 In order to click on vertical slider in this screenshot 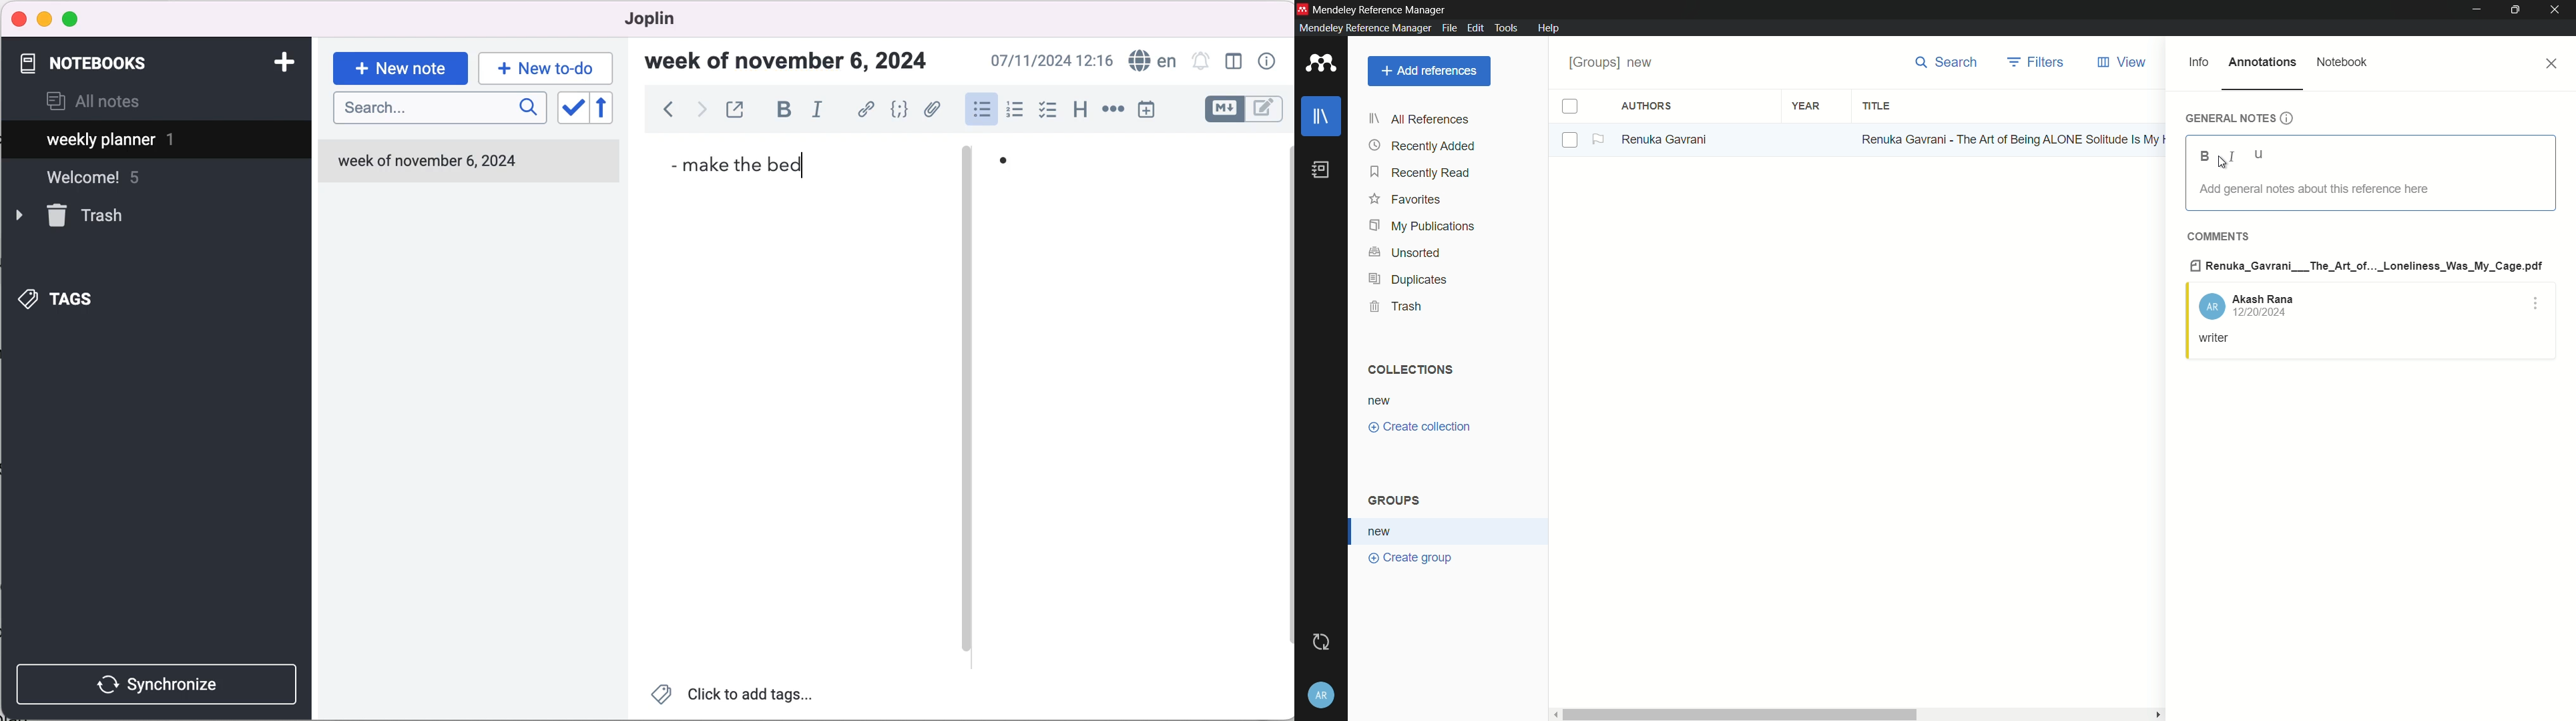, I will do `click(968, 400)`.